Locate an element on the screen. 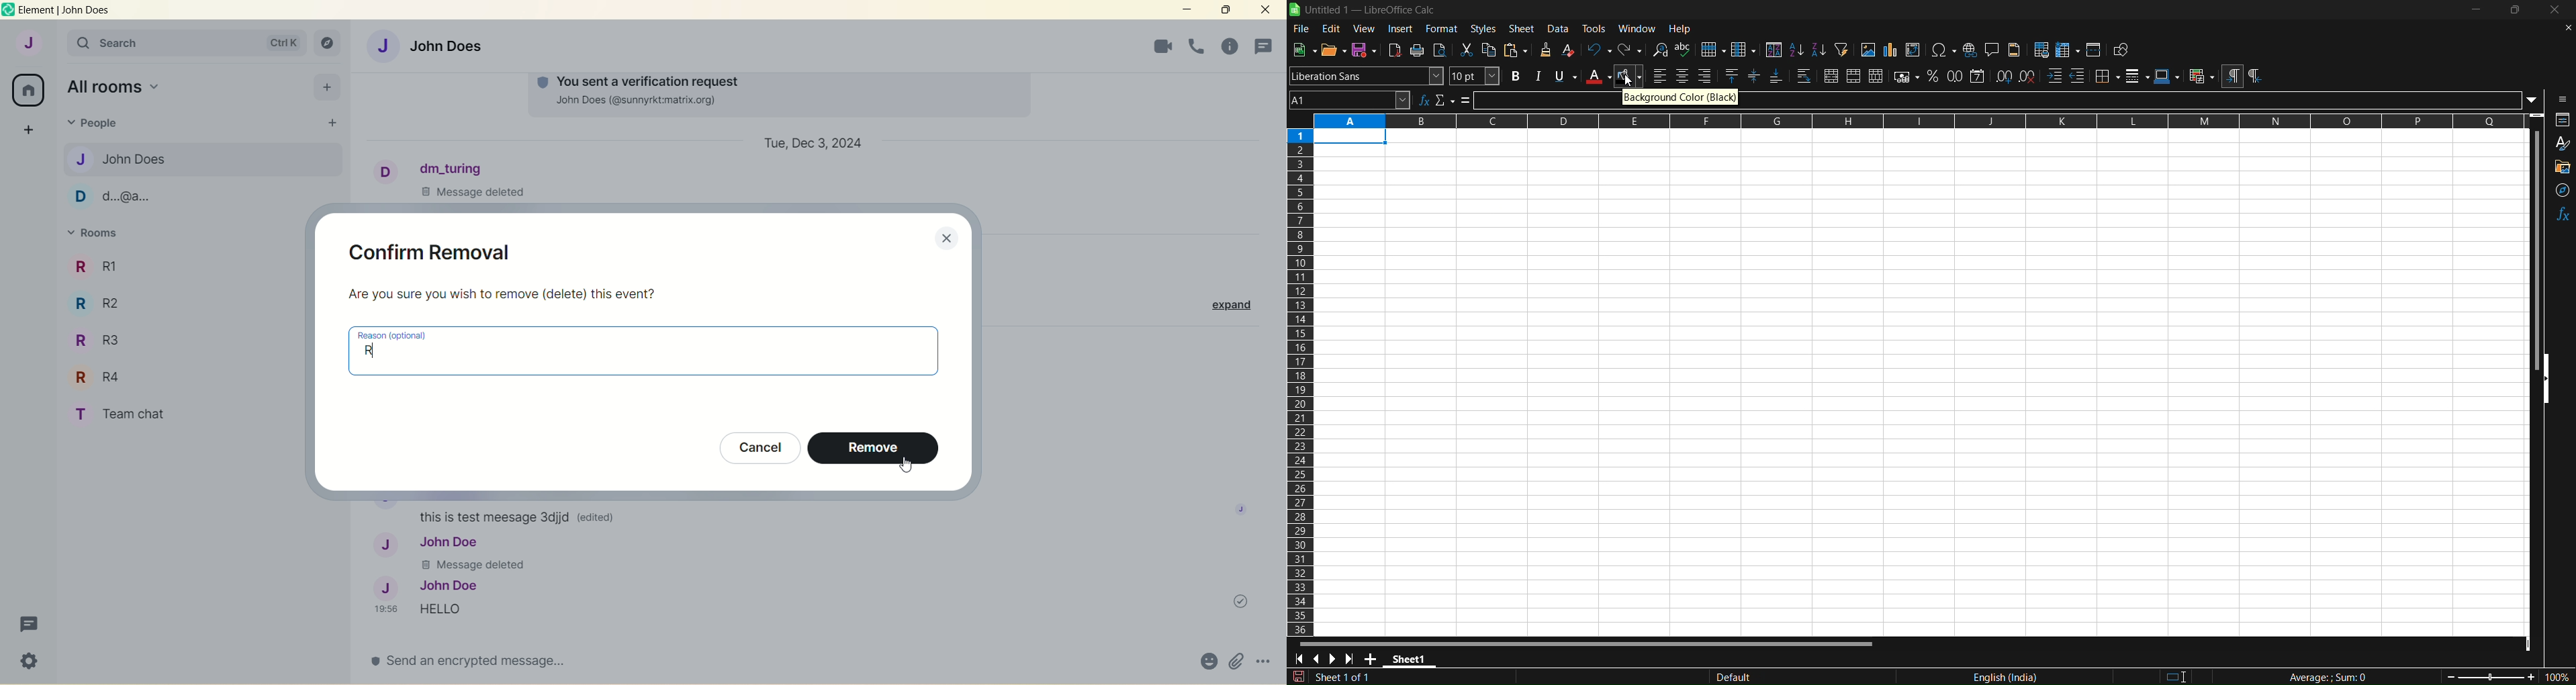 The image size is (2576, 700). unmerge cells is located at coordinates (1876, 77).